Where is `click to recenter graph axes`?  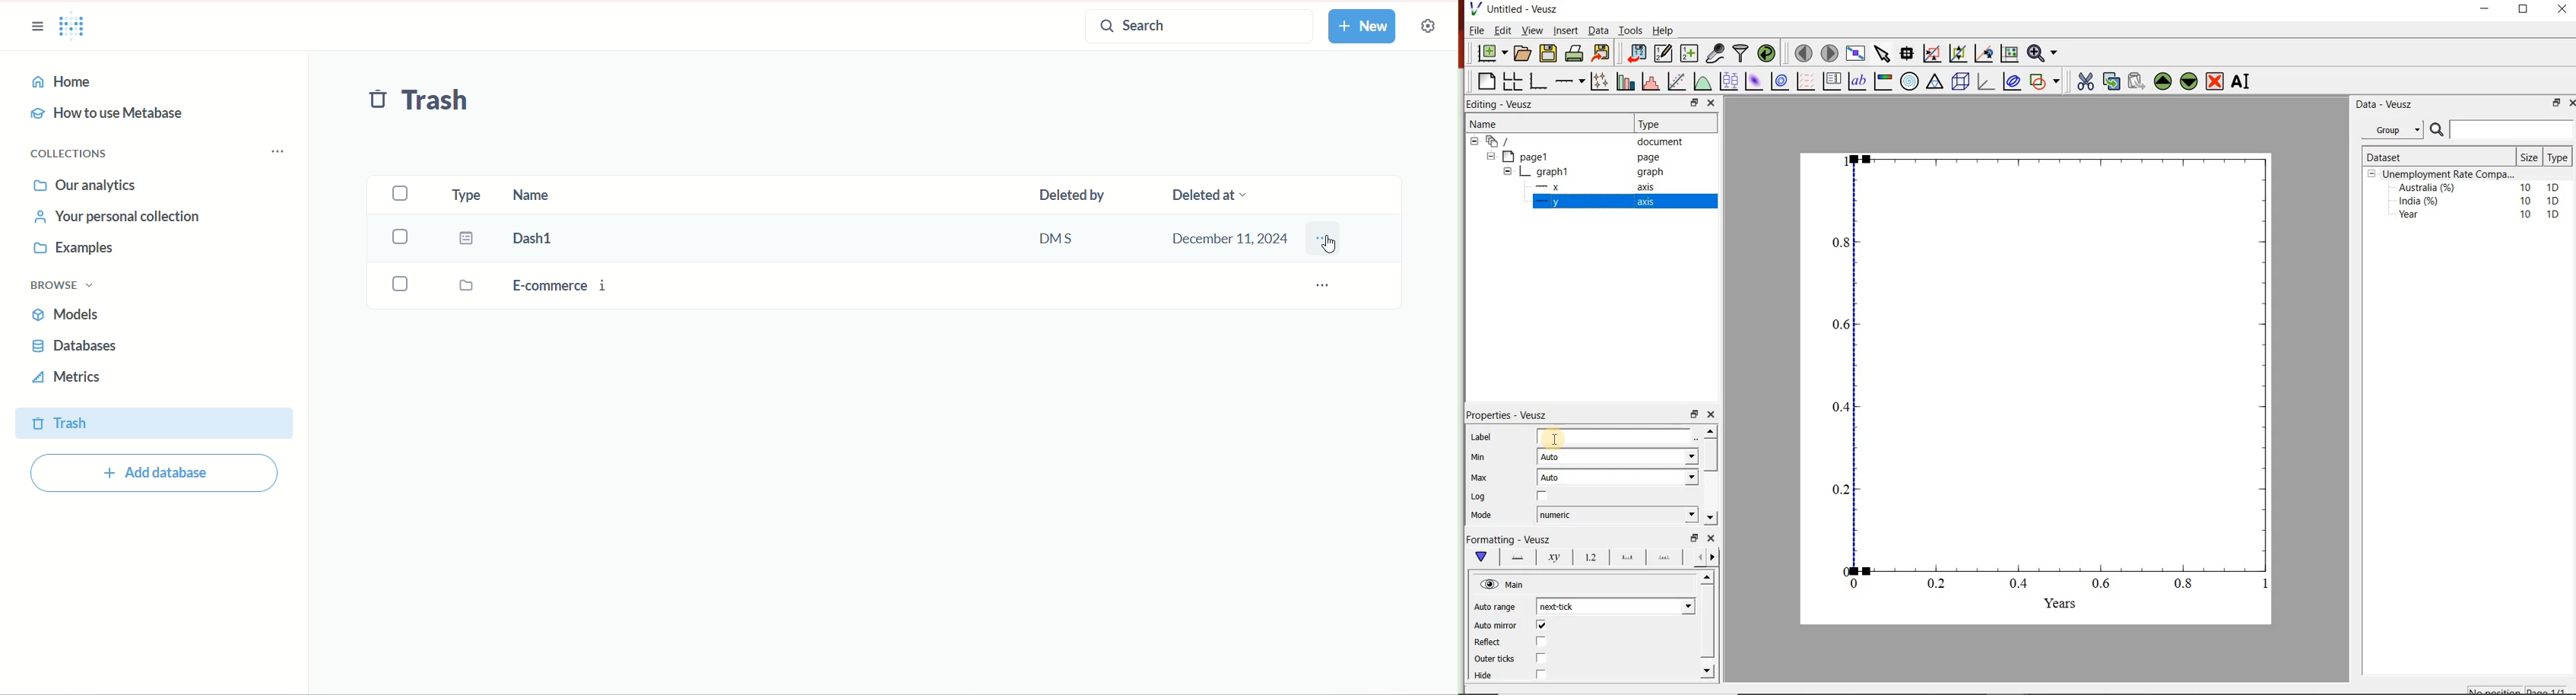
click to recenter graph axes is located at coordinates (1985, 53).